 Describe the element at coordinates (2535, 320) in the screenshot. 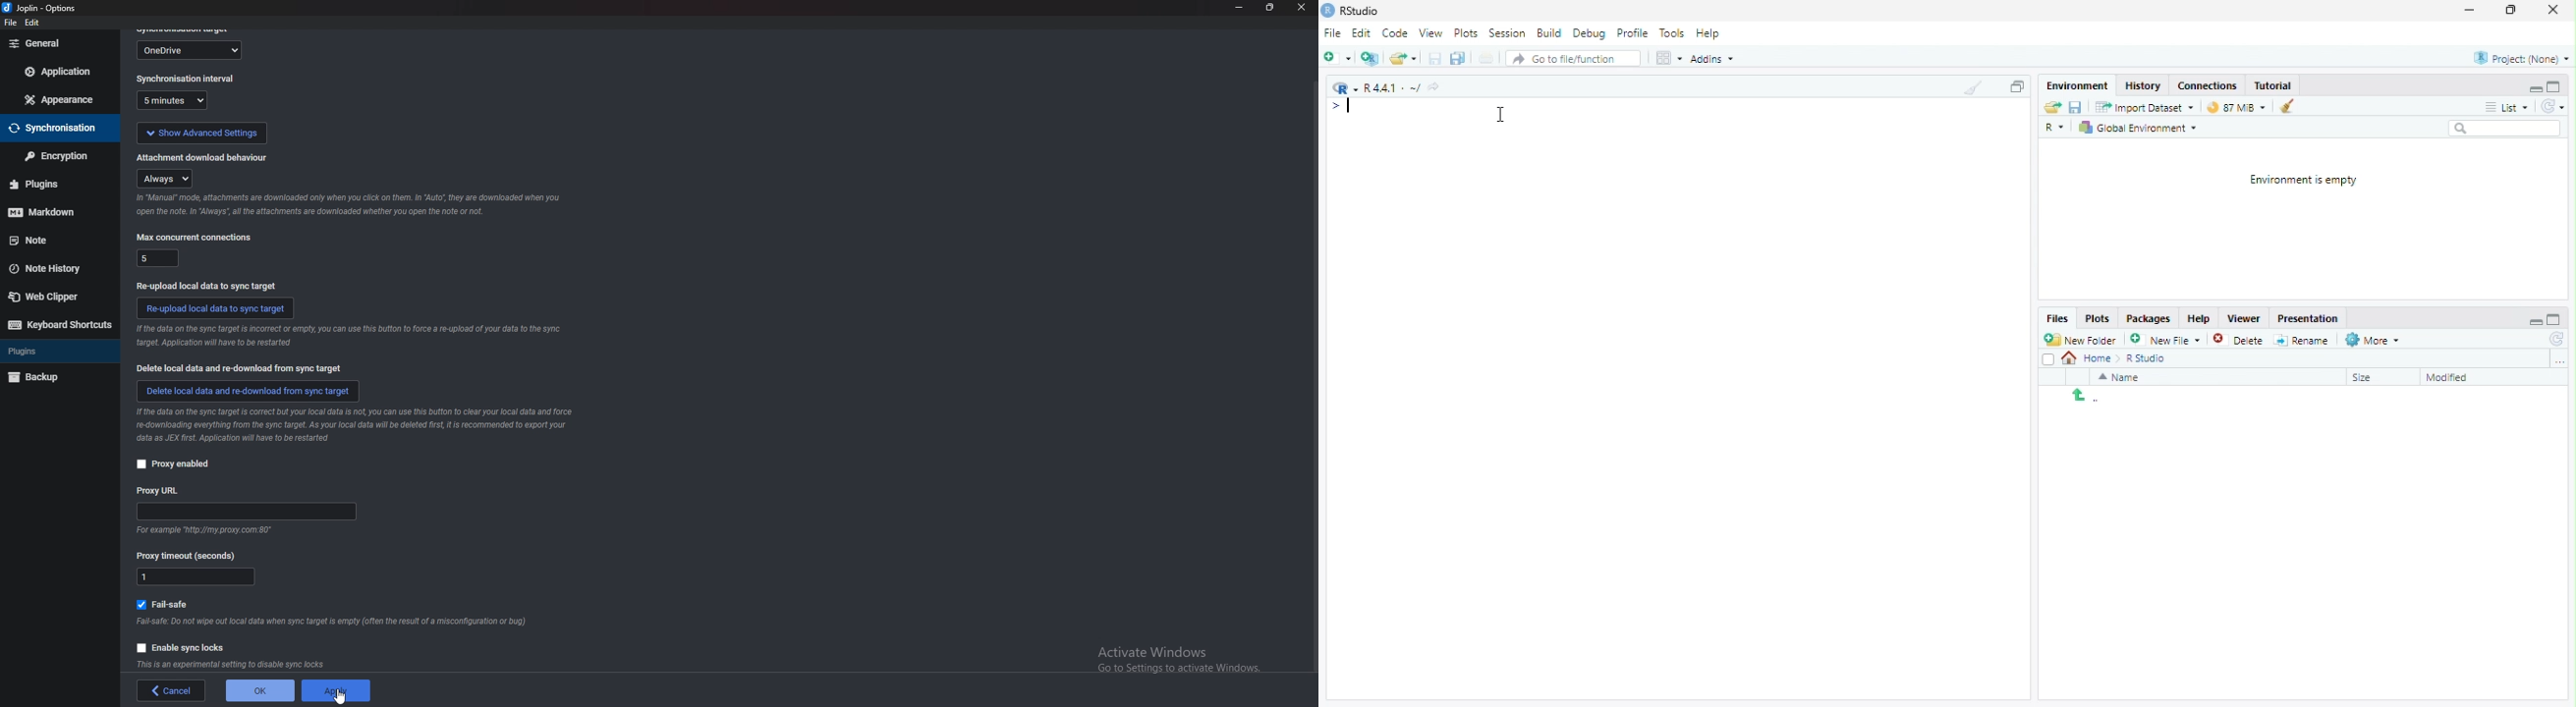

I see `Minimize` at that location.